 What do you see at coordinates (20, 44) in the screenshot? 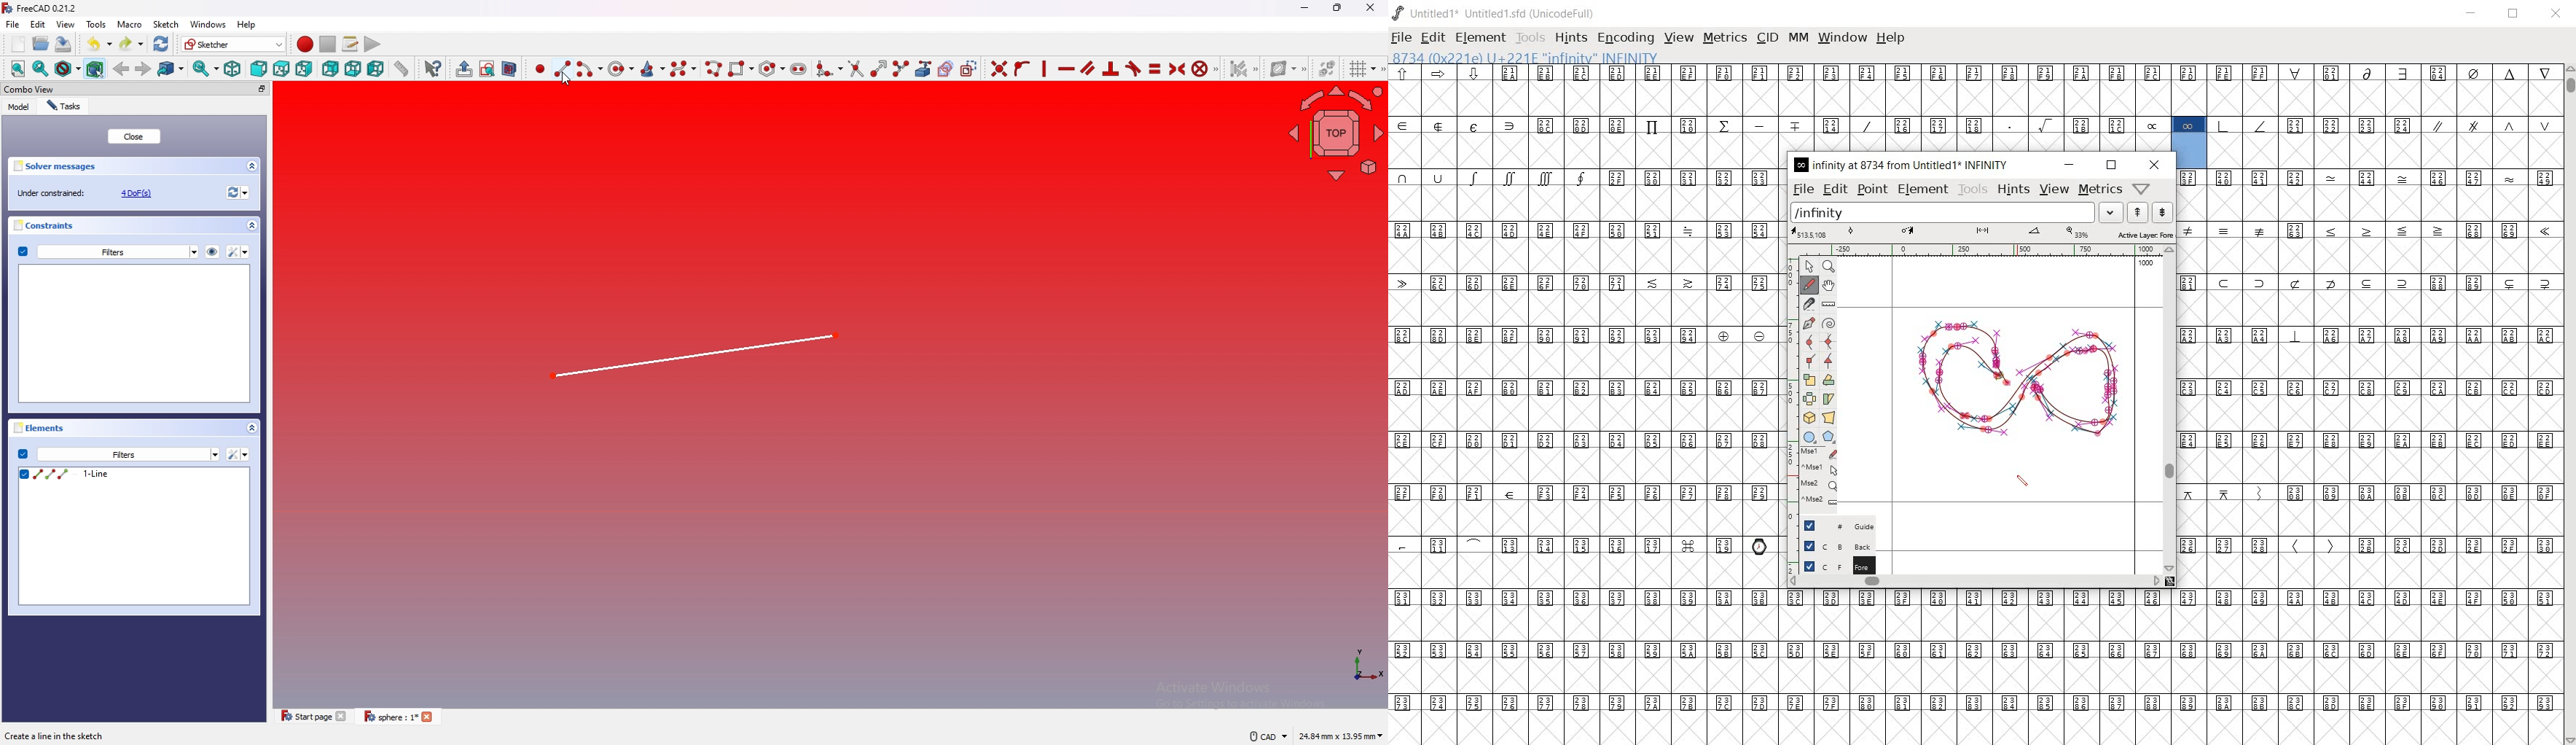
I see `New` at bounding box center [20, 44].